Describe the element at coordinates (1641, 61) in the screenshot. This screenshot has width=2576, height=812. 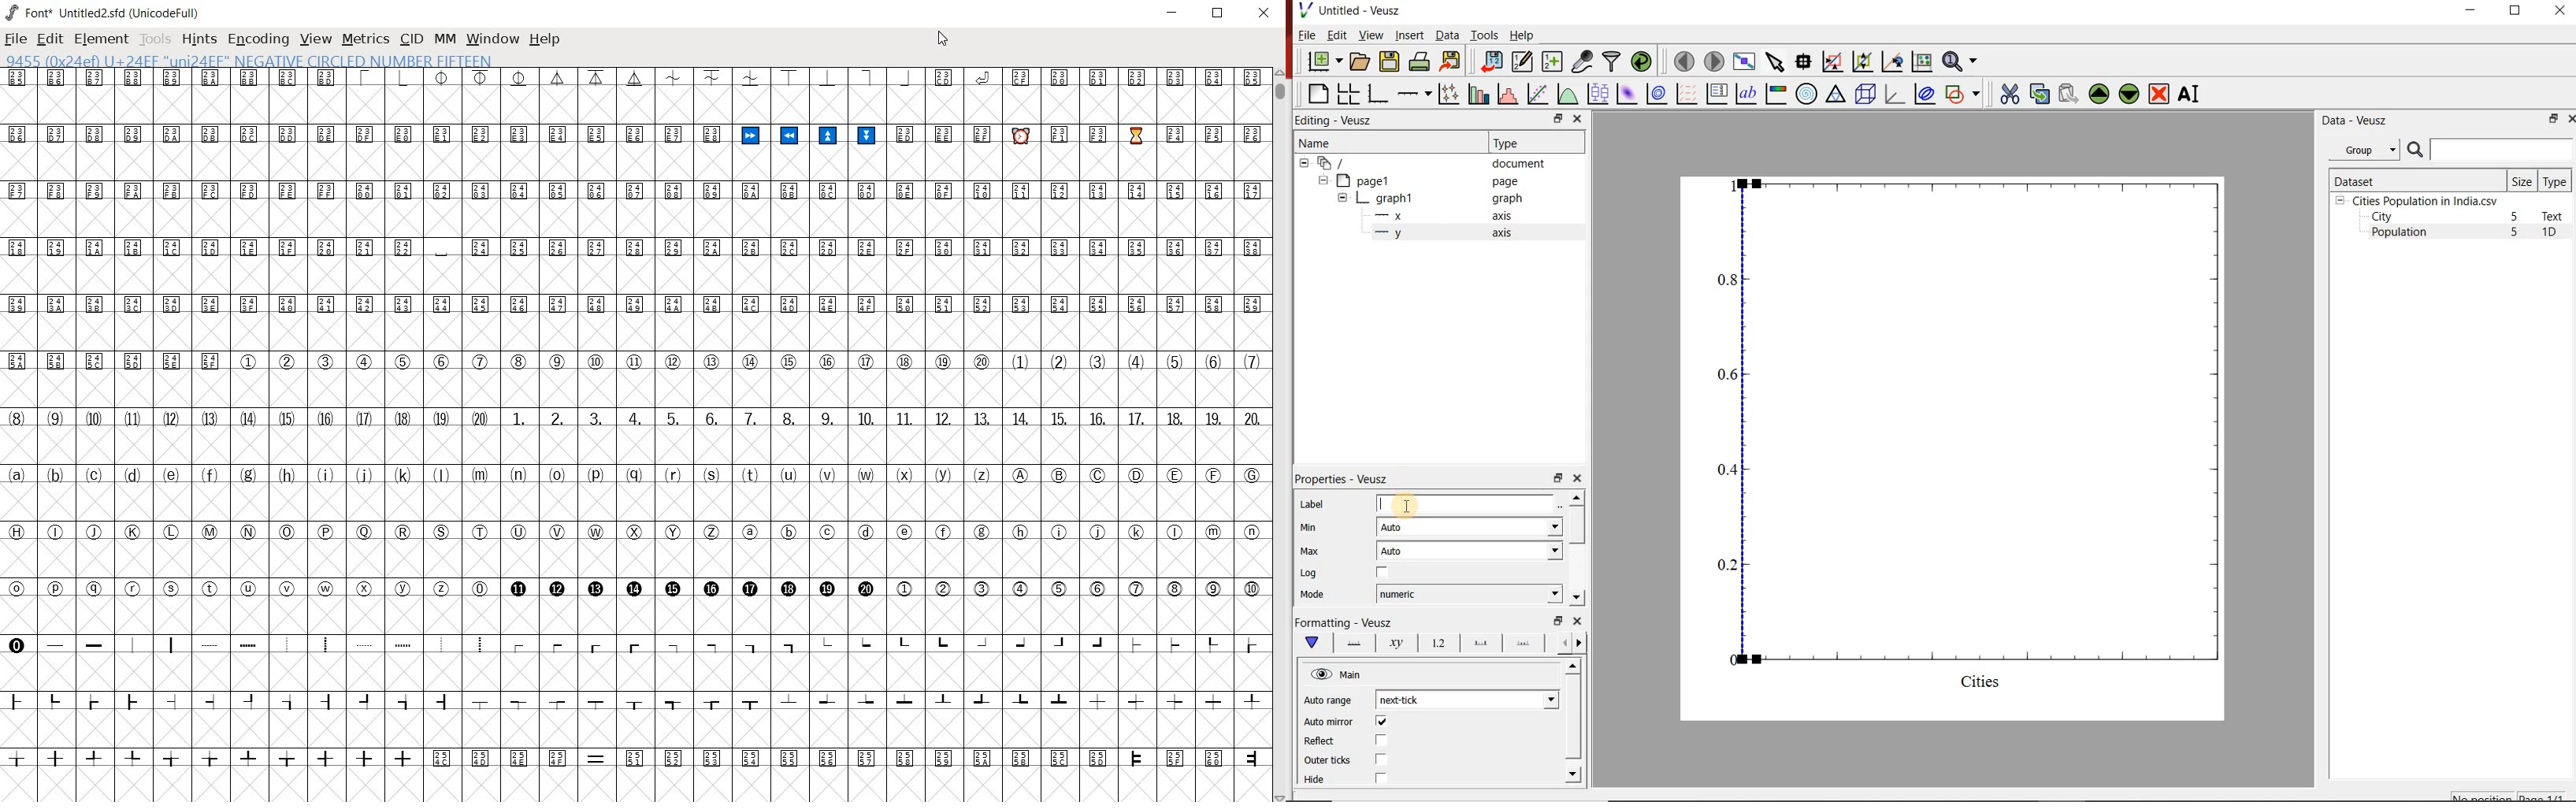
I see `reload linked datasets` at that location.